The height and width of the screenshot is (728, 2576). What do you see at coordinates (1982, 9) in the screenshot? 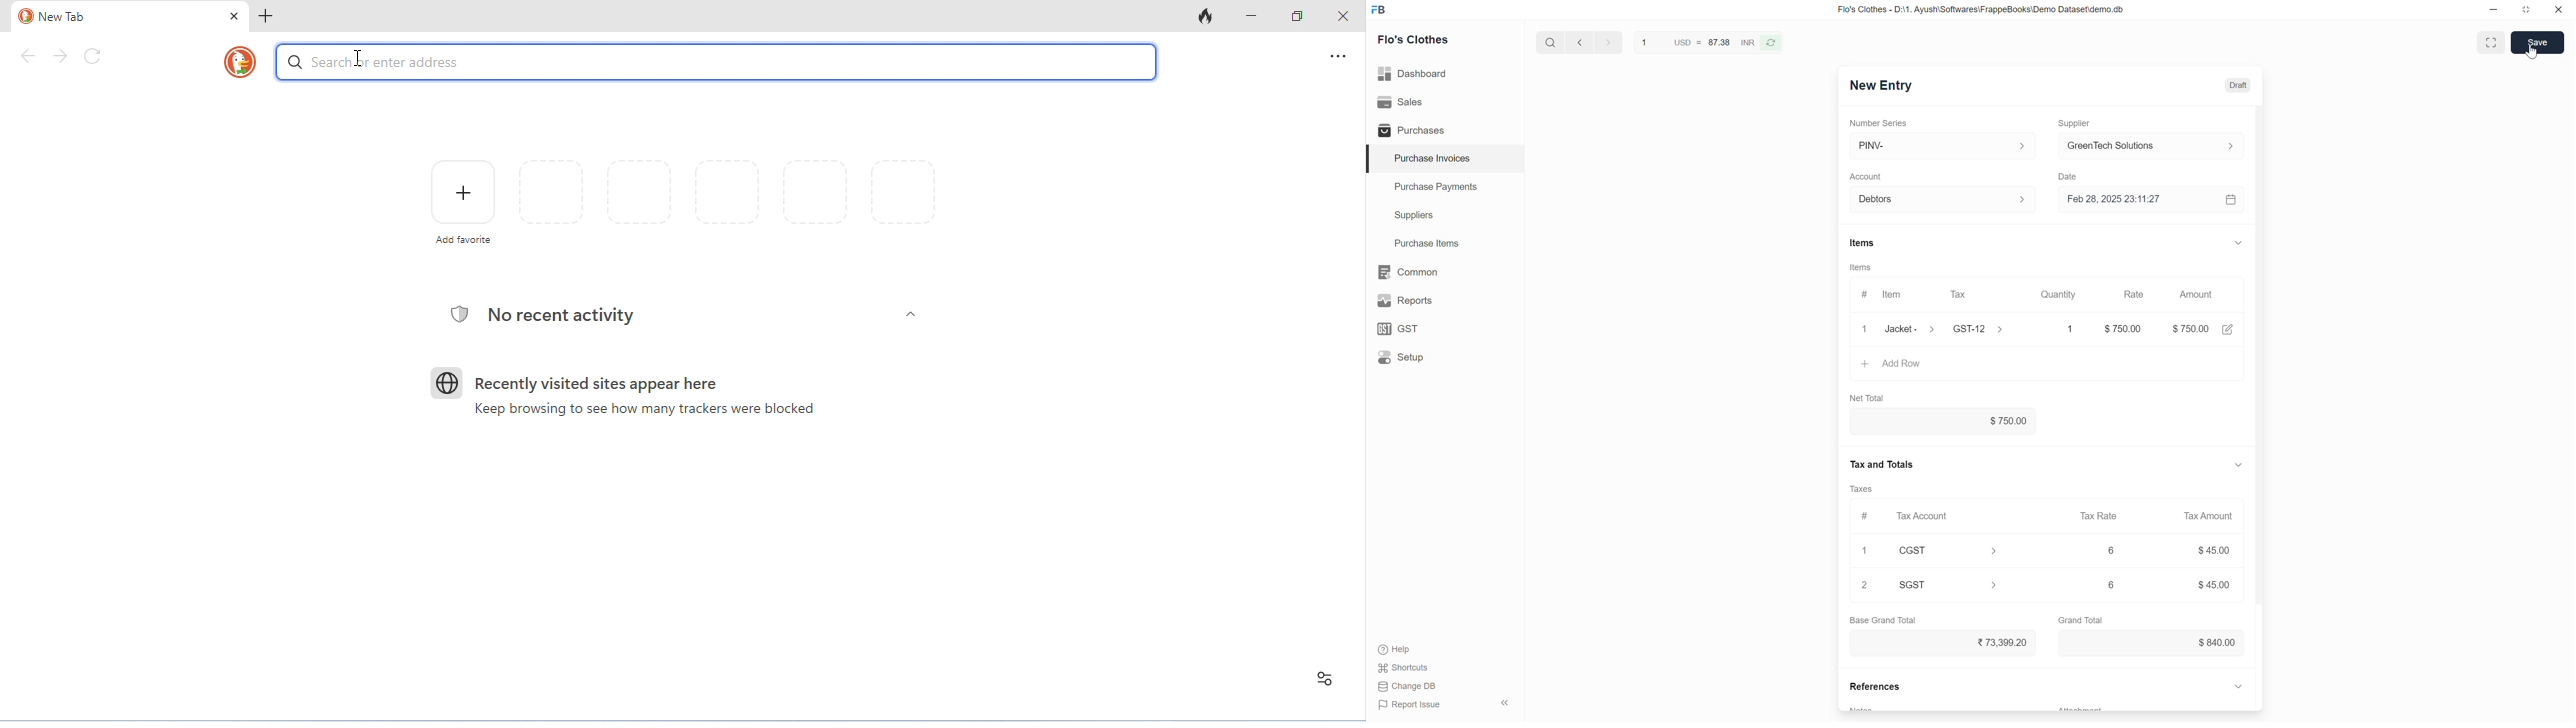
I see `Flo's Clothes - D:\1. Ayush\Softwares\FrappeBooks\Demo Dataset\demo.db` at bounding box center [1982, 9].